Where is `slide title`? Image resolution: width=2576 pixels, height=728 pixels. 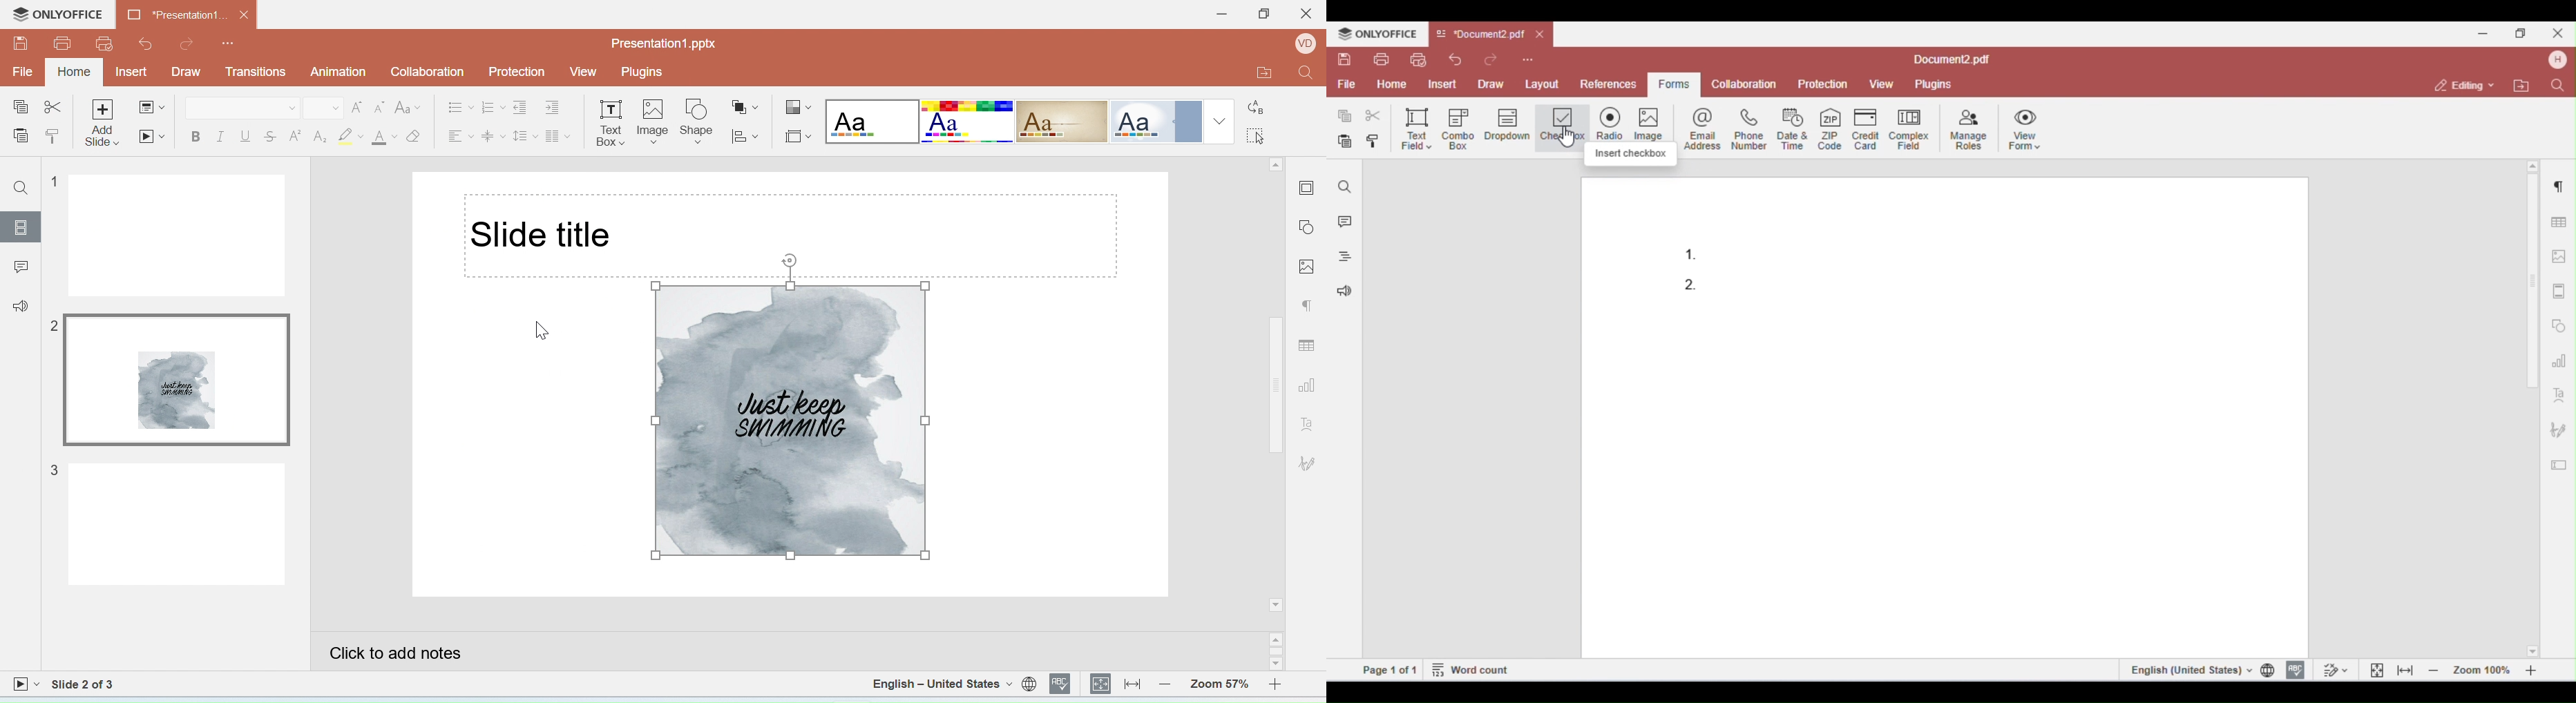
slide title is located at coordinates (544, 235).